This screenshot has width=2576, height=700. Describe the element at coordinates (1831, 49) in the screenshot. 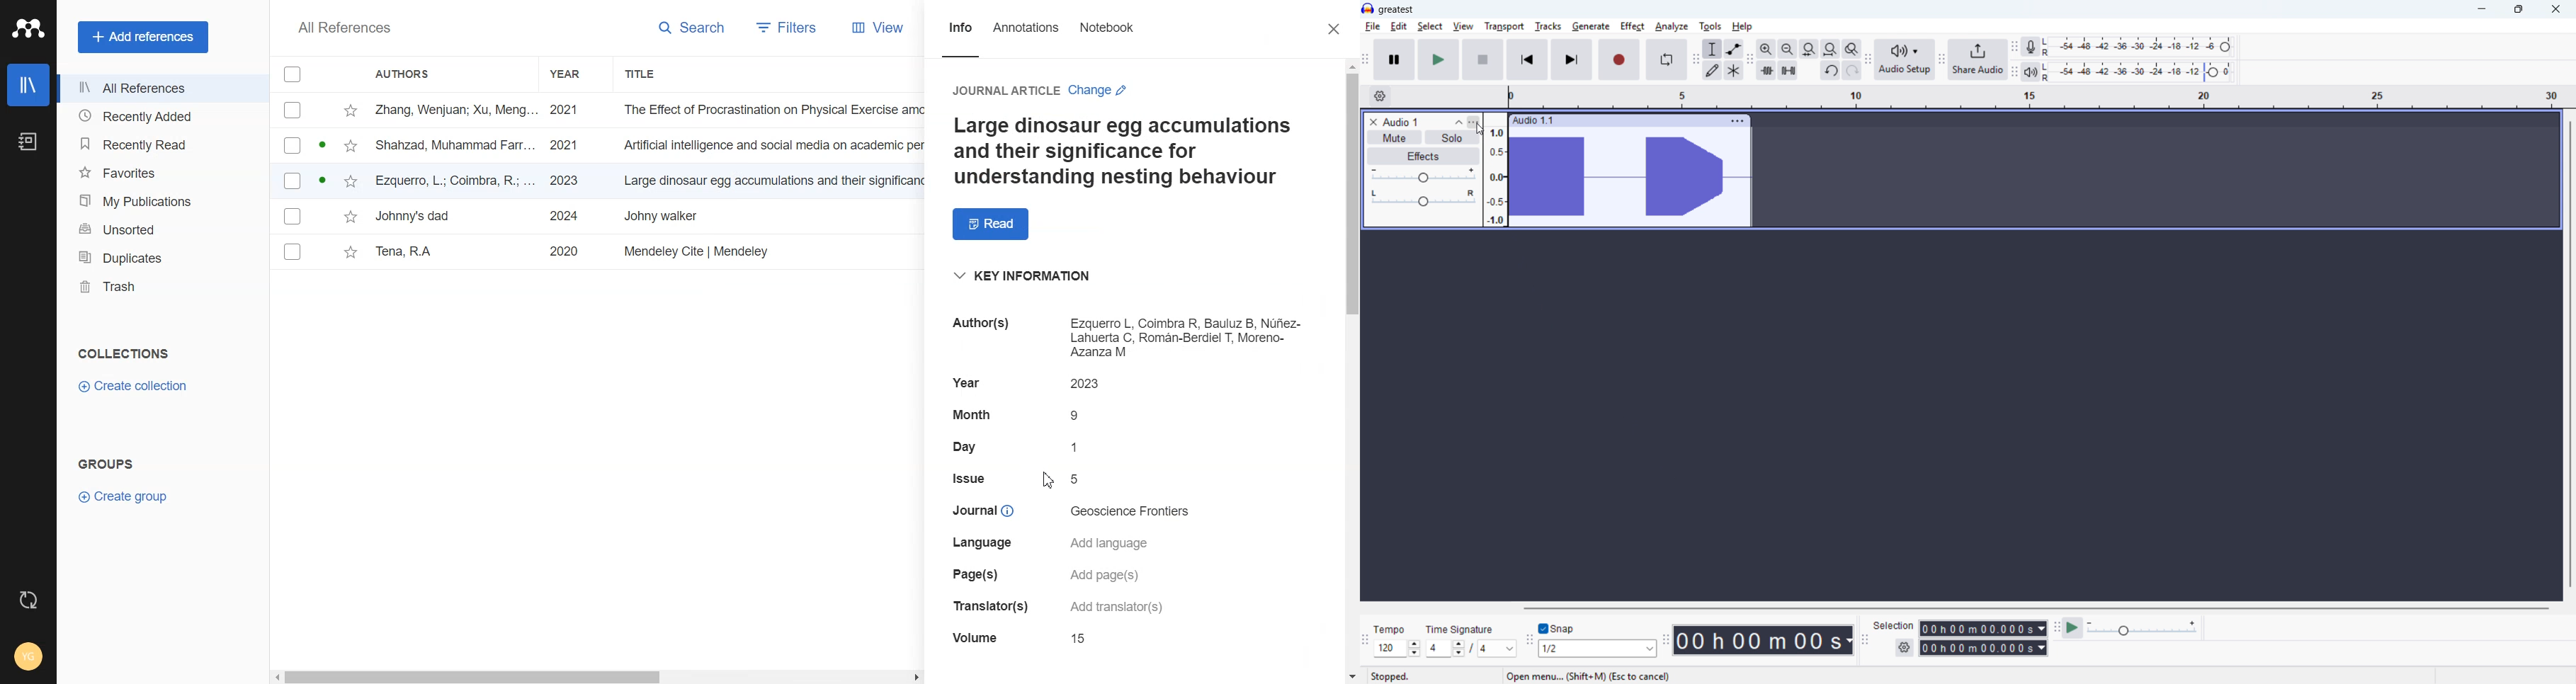

I see `fit selection to width` at that location.